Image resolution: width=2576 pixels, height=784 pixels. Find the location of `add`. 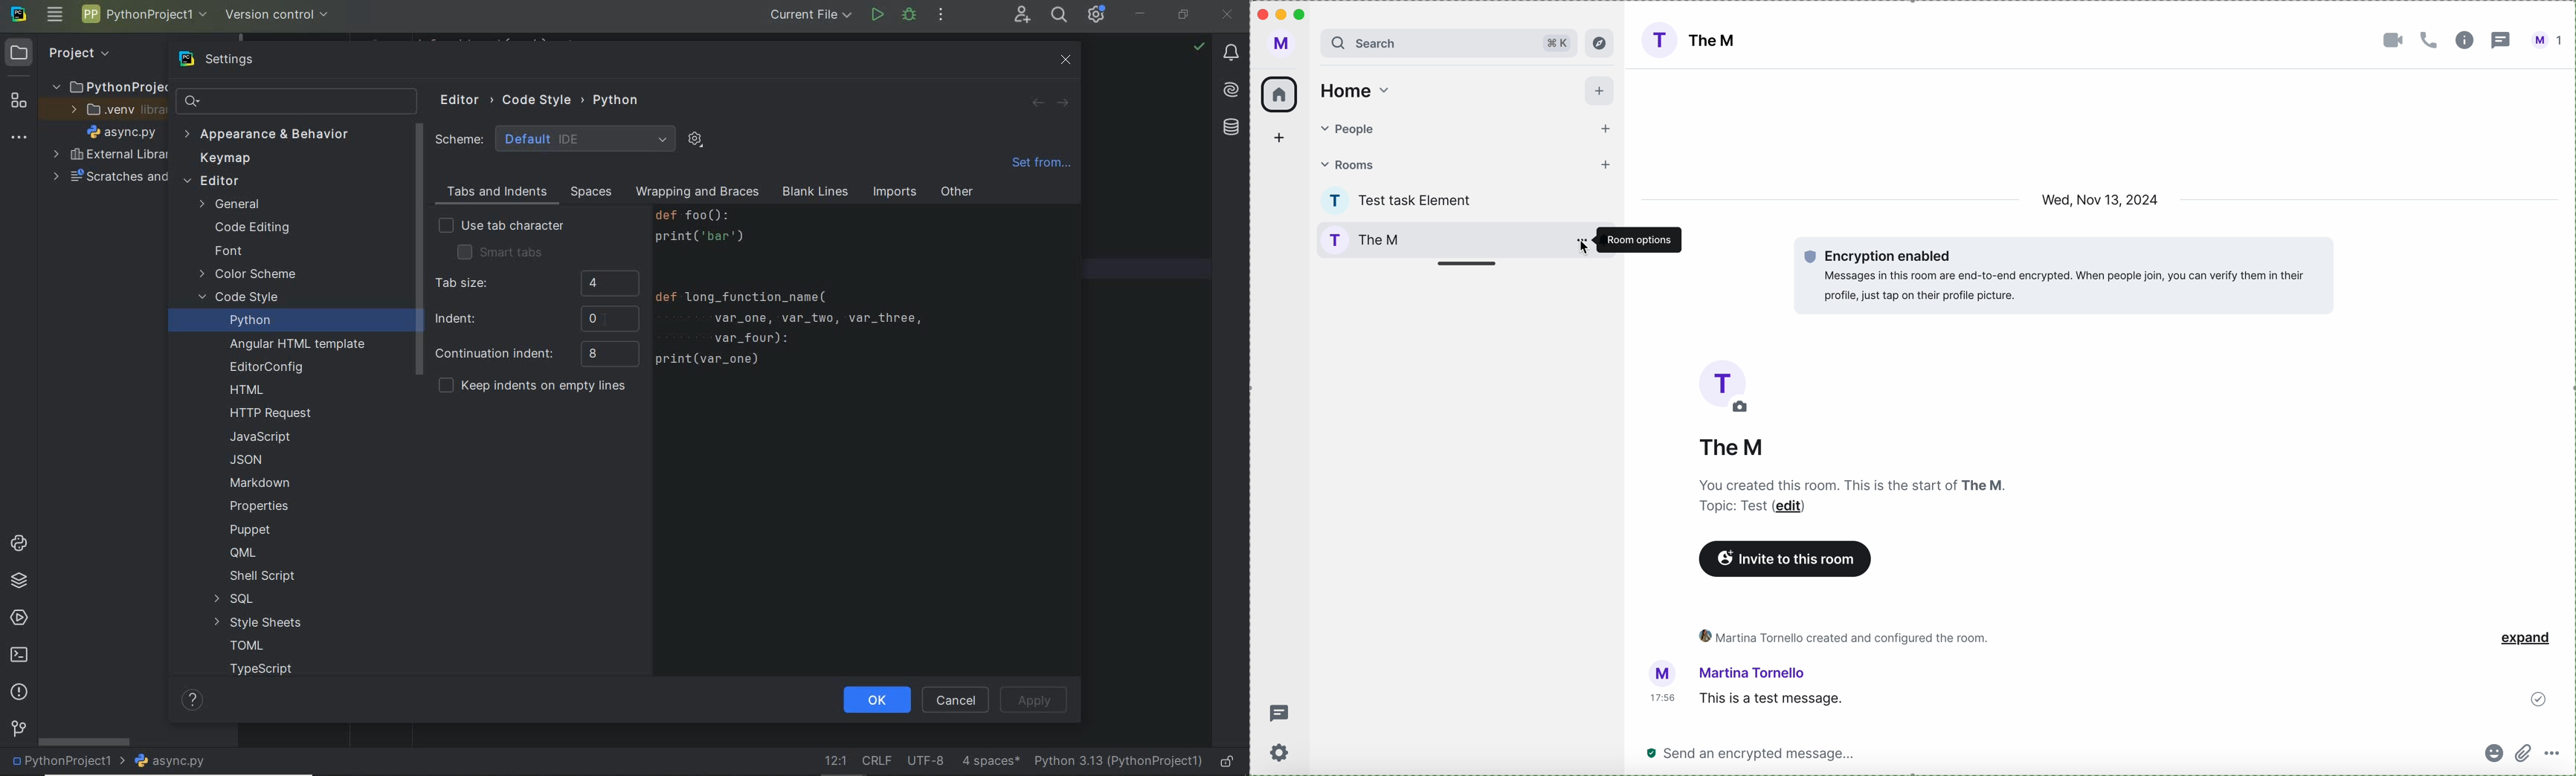

add is located at coordinates (1606, 128).